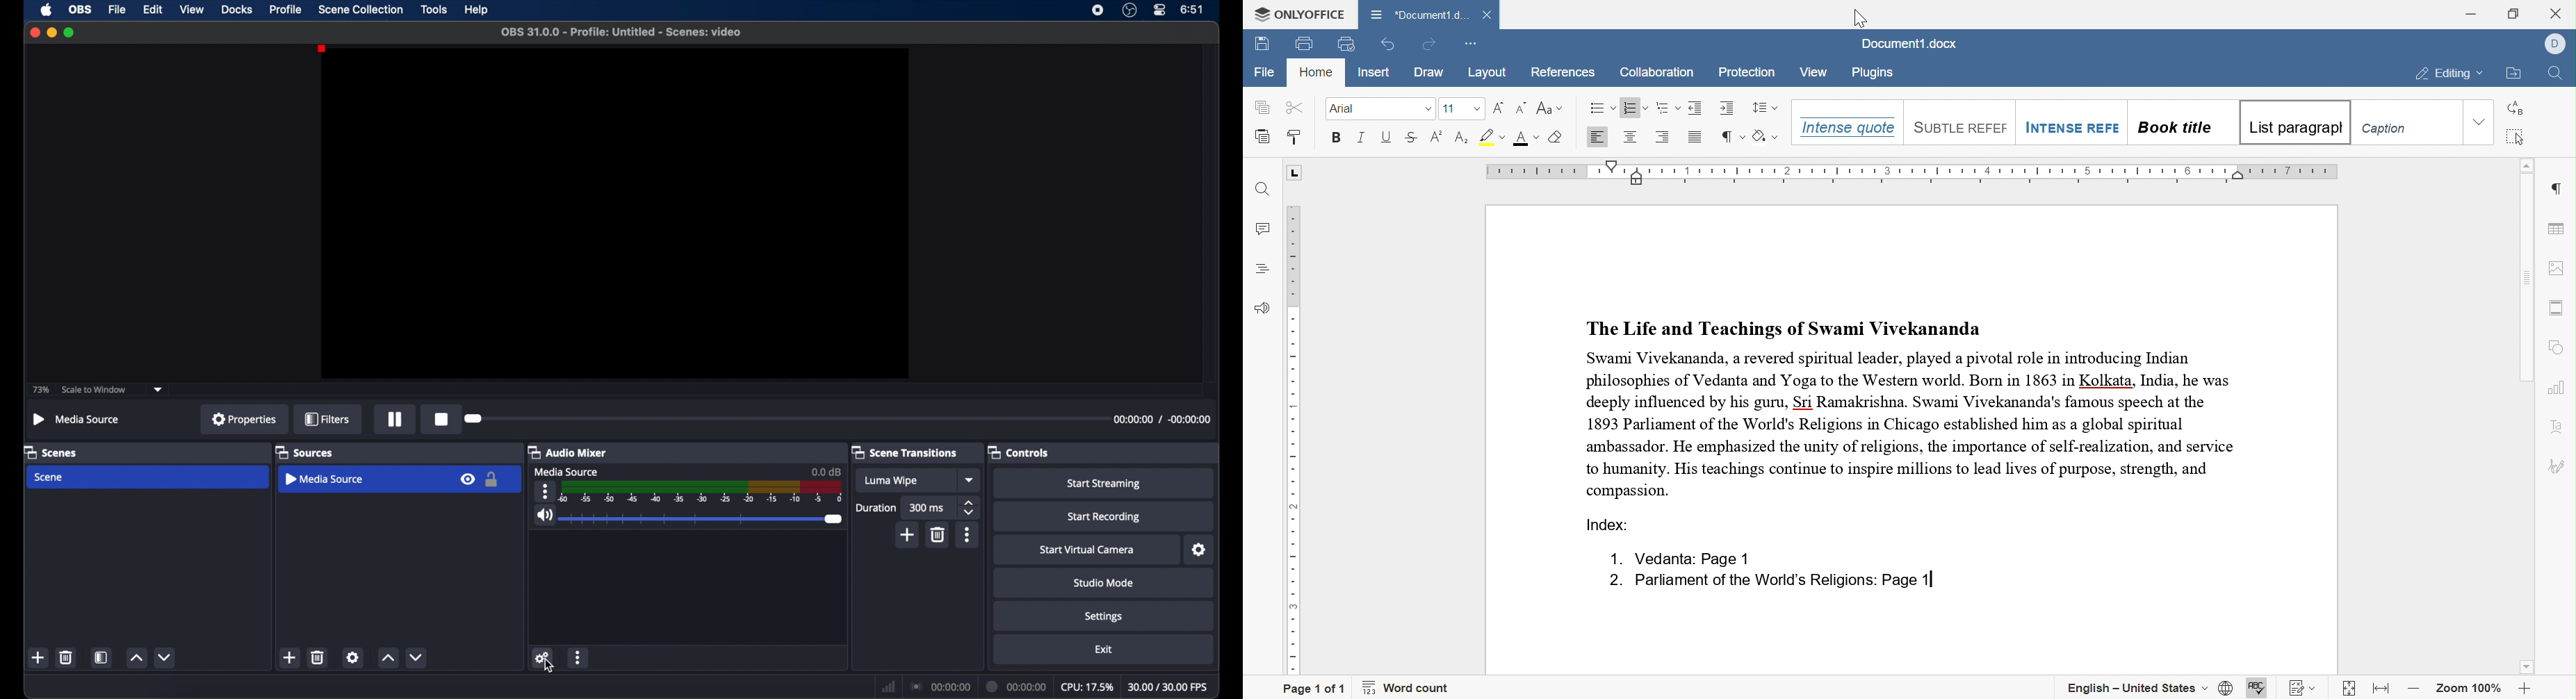 This screenshot has width=2576, height=700. Describe the element at coordinates (2470, 13) in the screenshot. I see `minimmize` at that location.